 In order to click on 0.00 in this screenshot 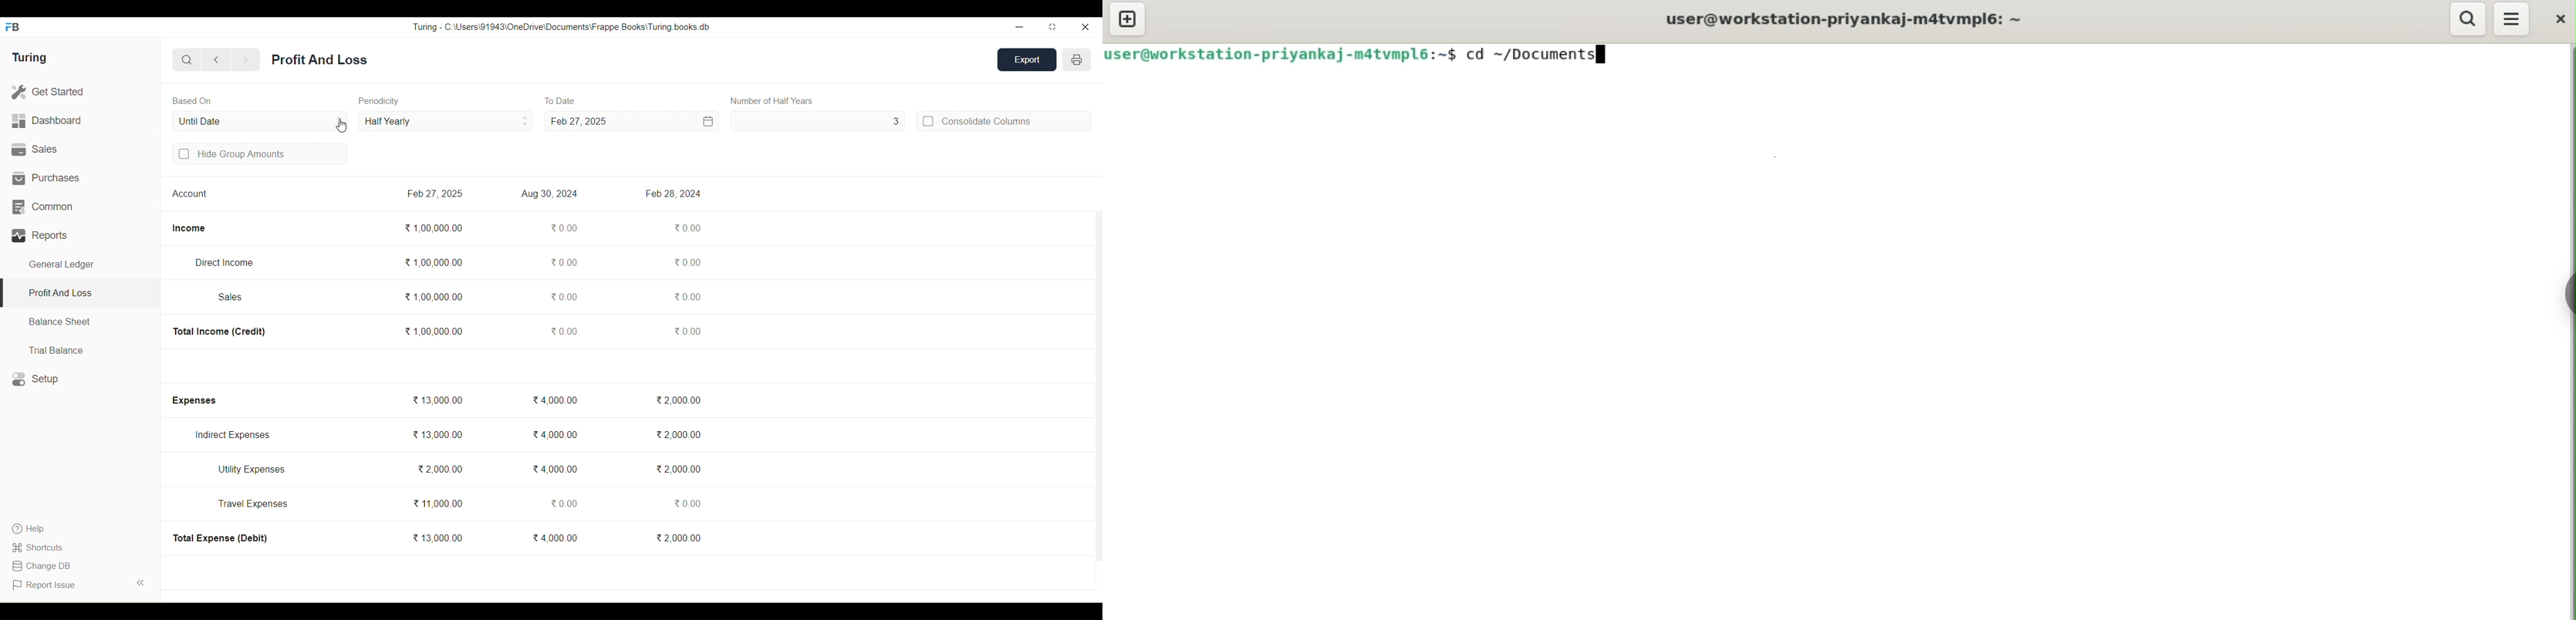, I will do `click(688, 227)`.